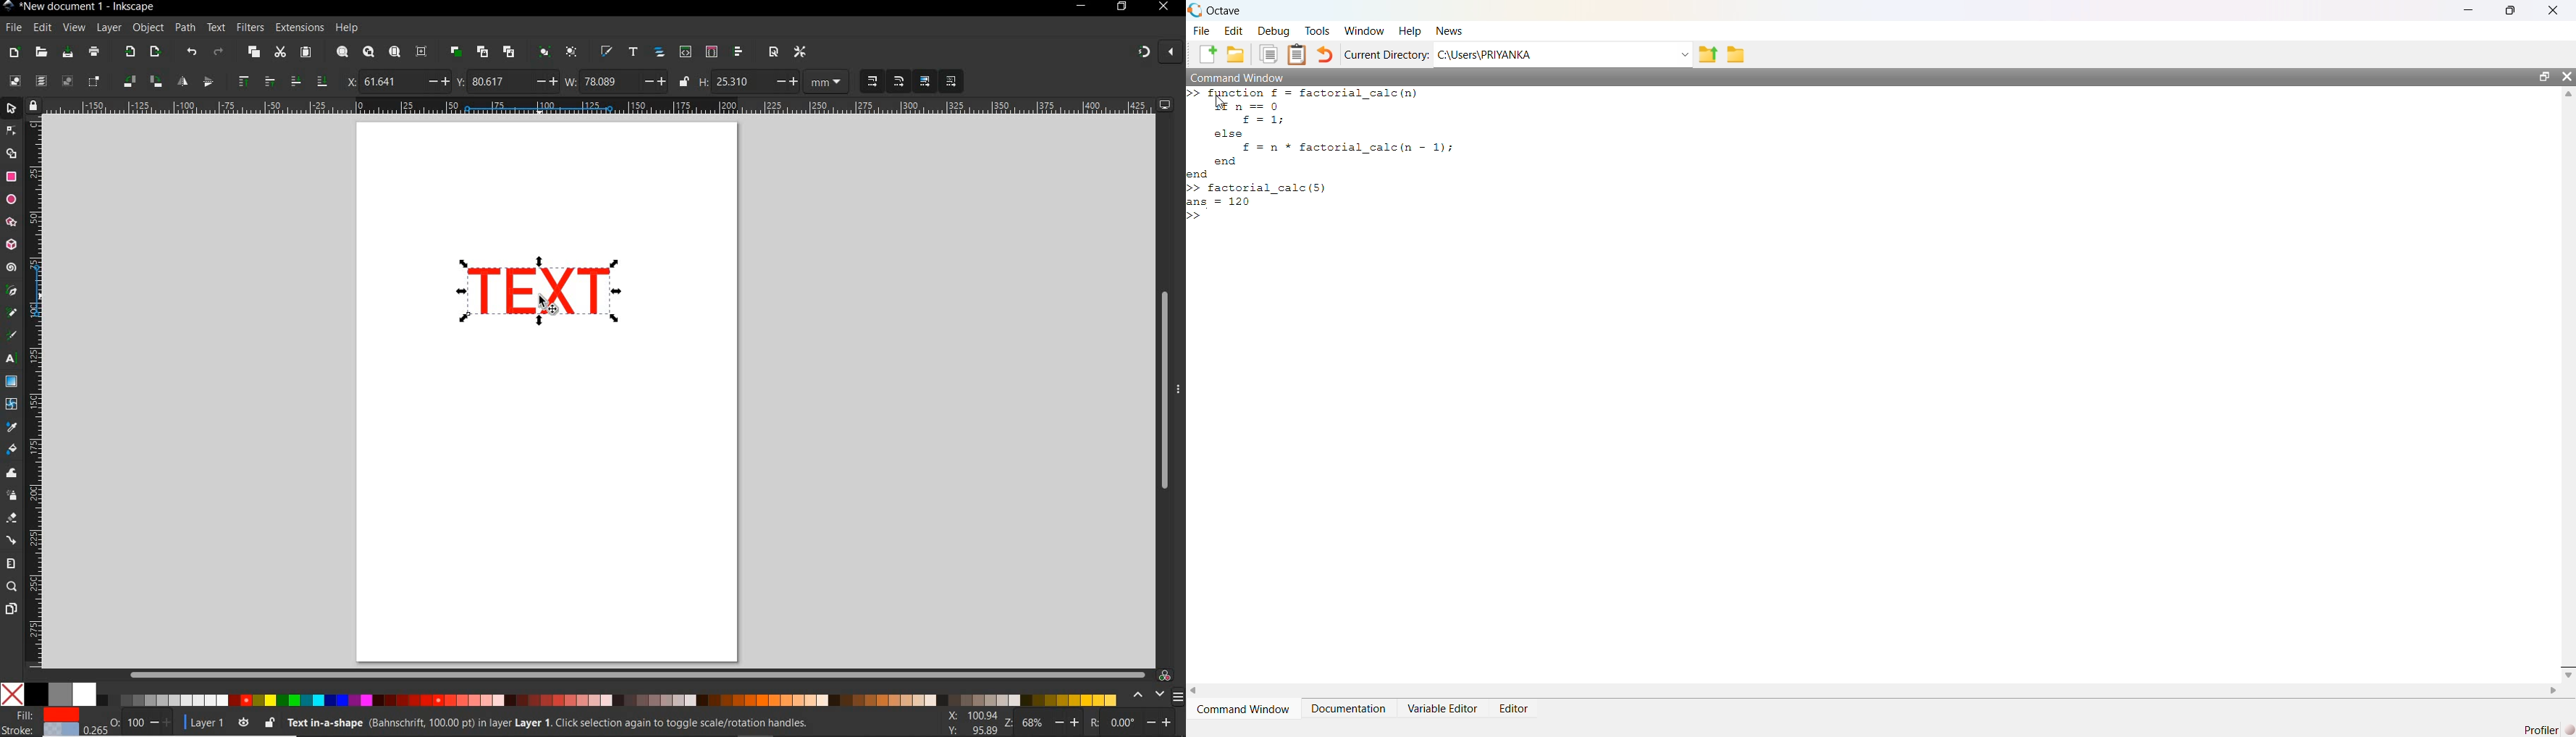 The image size is (2576, 756). What do you see at coordinates (11, 540) in the screenshot?
I see `connector tool` at bounding box center [11, 540].